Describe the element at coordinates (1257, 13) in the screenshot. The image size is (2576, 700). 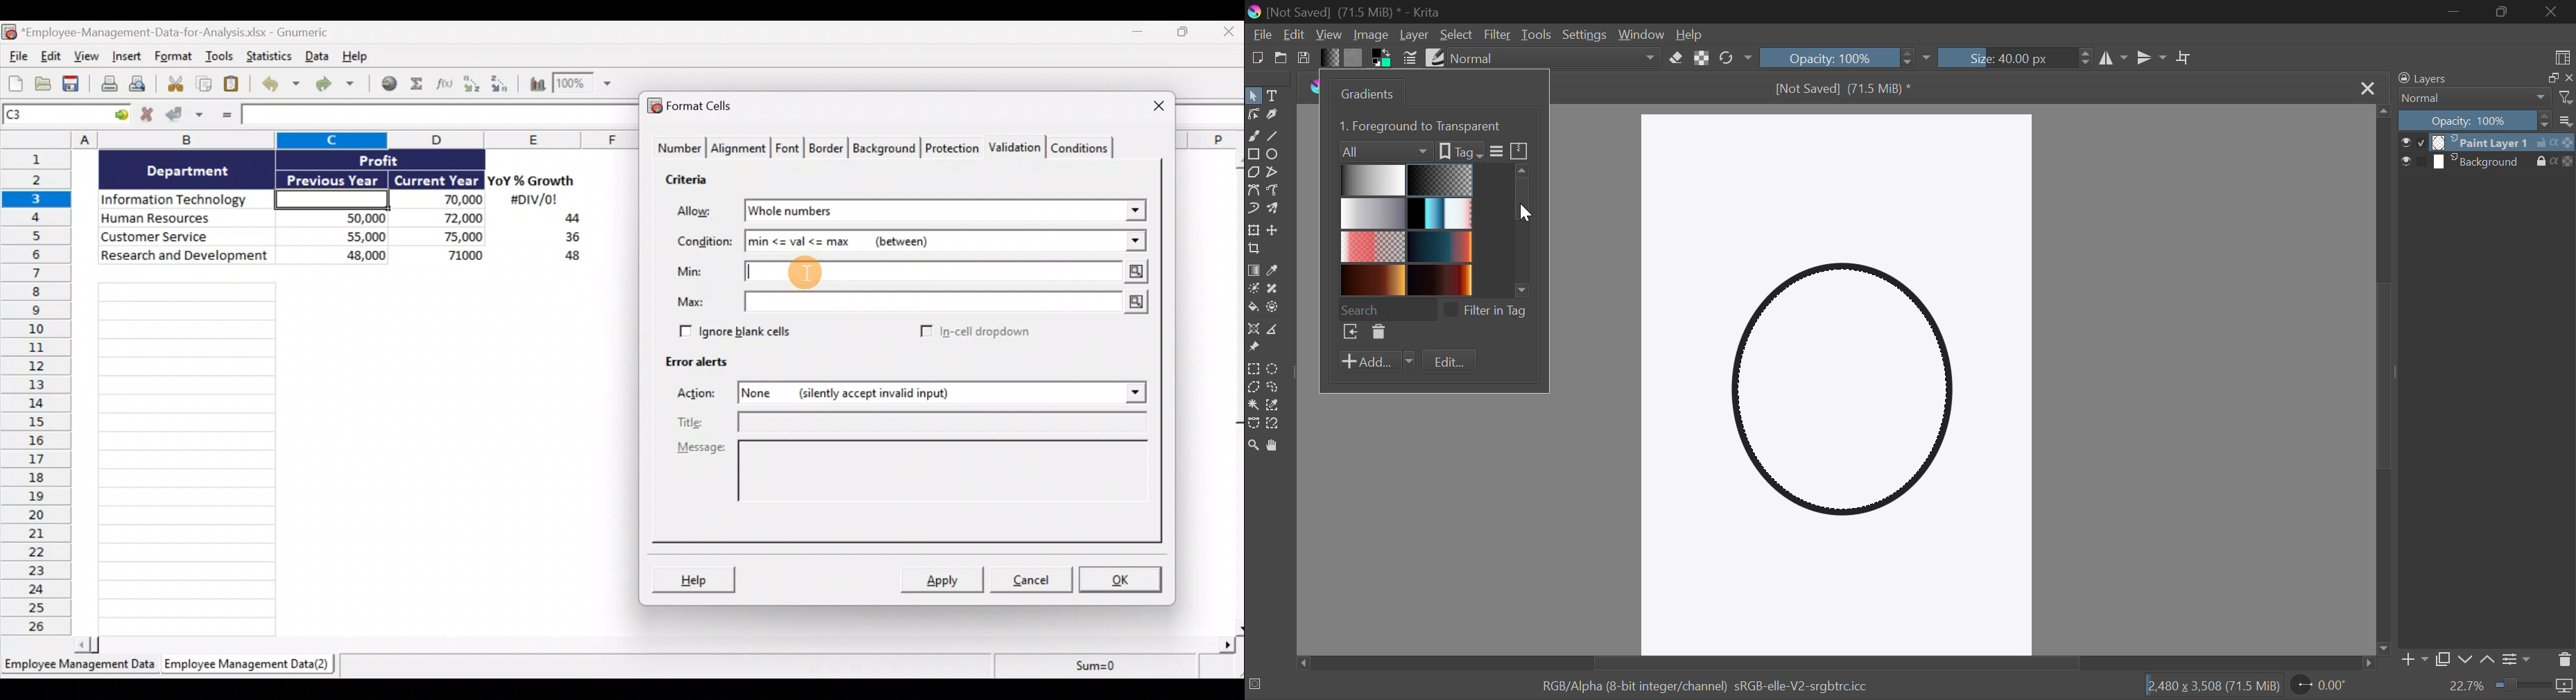
I see `logo` at that location.